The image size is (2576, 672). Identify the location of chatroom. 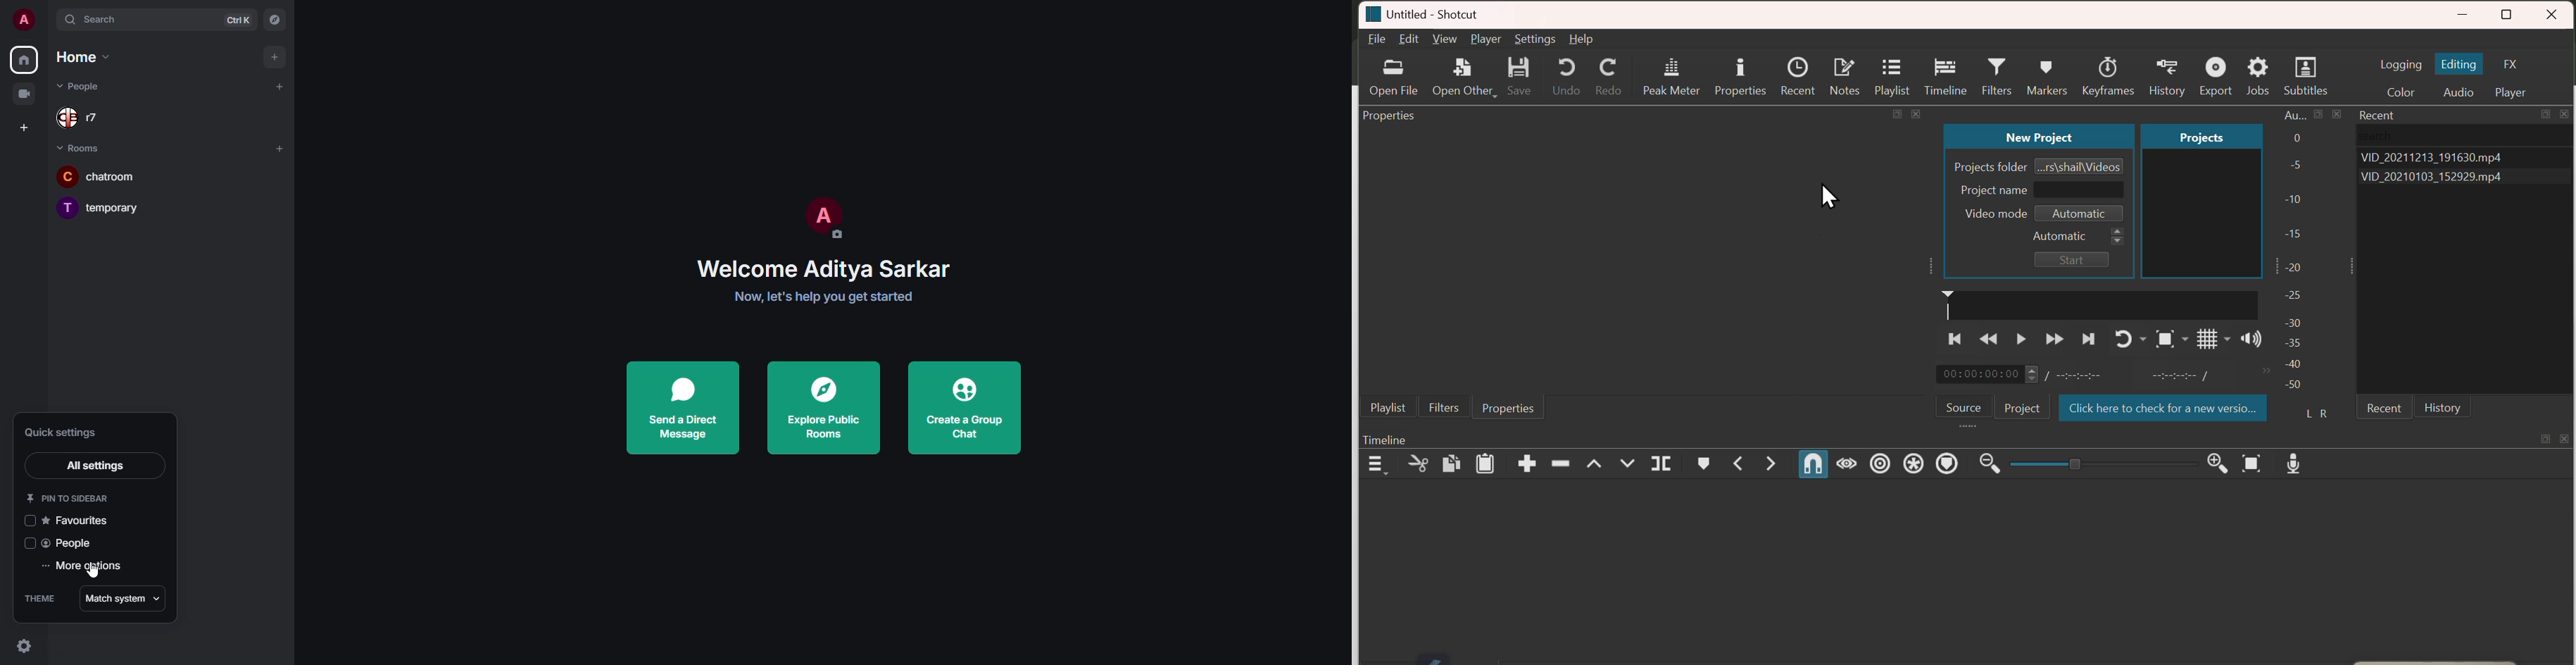
(108, 176).